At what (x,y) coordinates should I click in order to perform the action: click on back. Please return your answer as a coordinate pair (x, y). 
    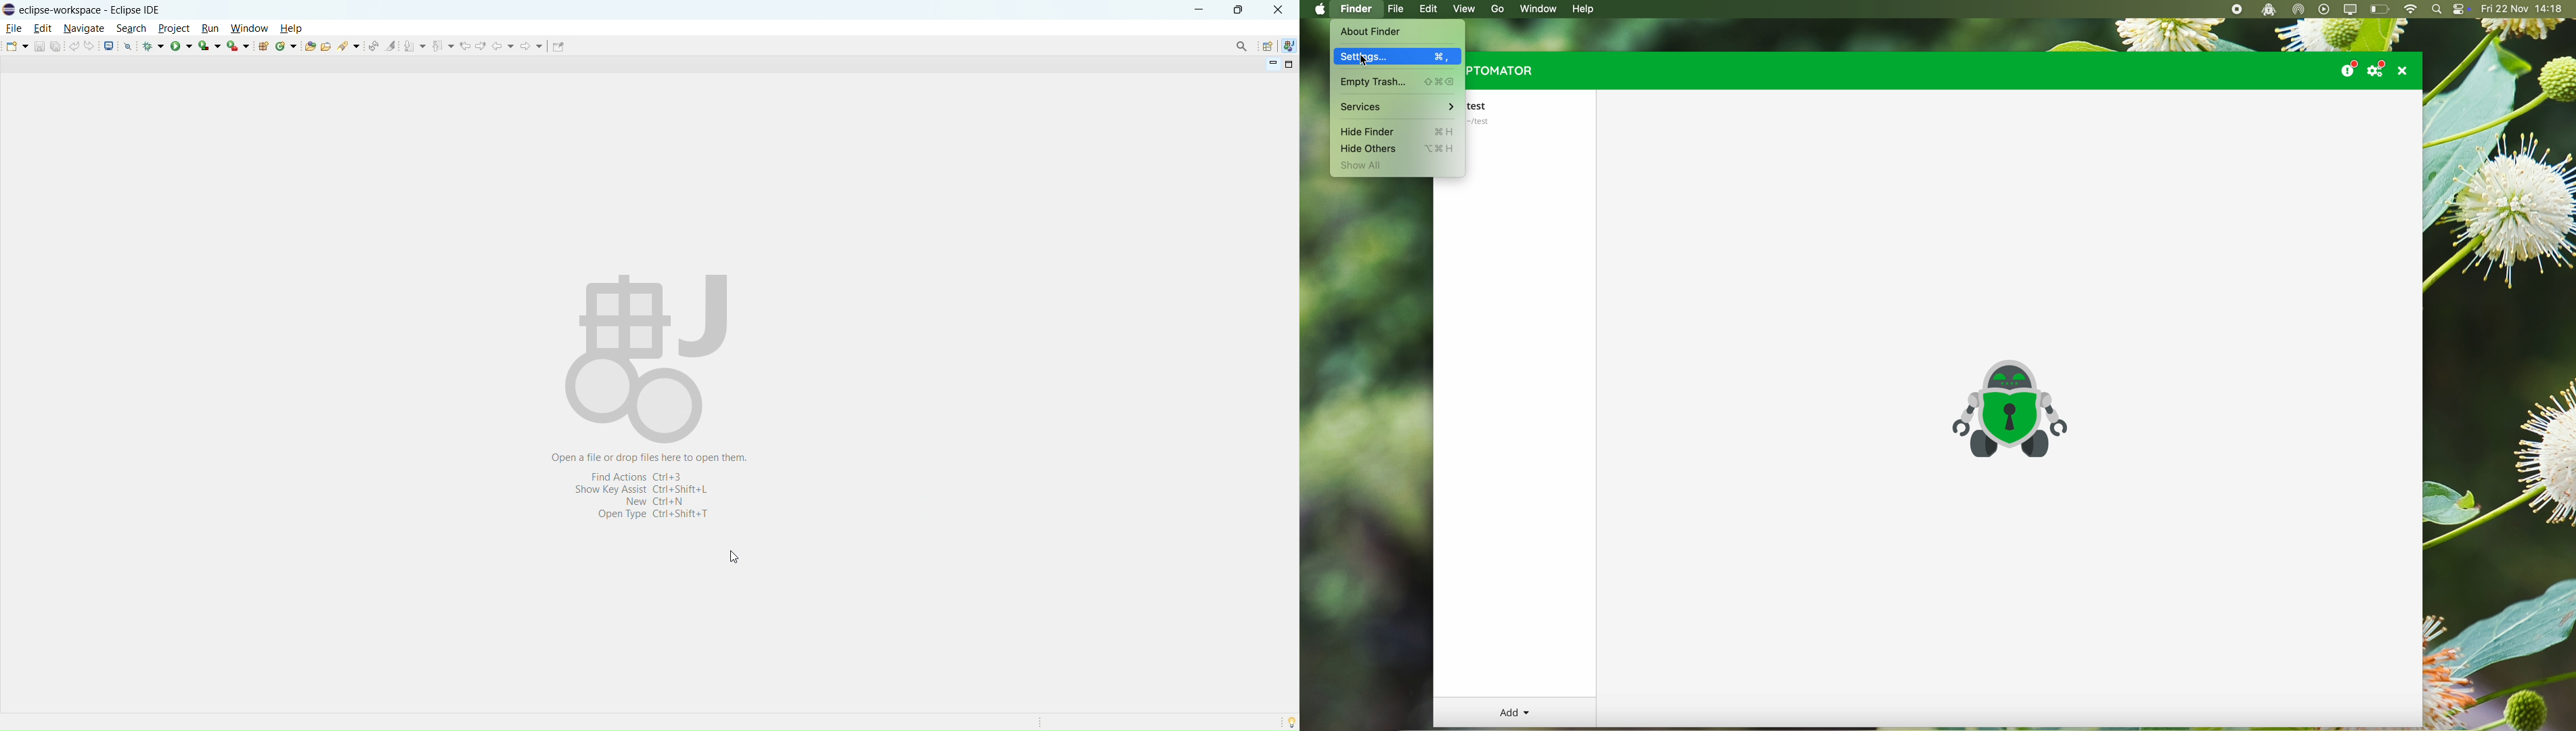
    Looking at the image, I should click on (504, 46).